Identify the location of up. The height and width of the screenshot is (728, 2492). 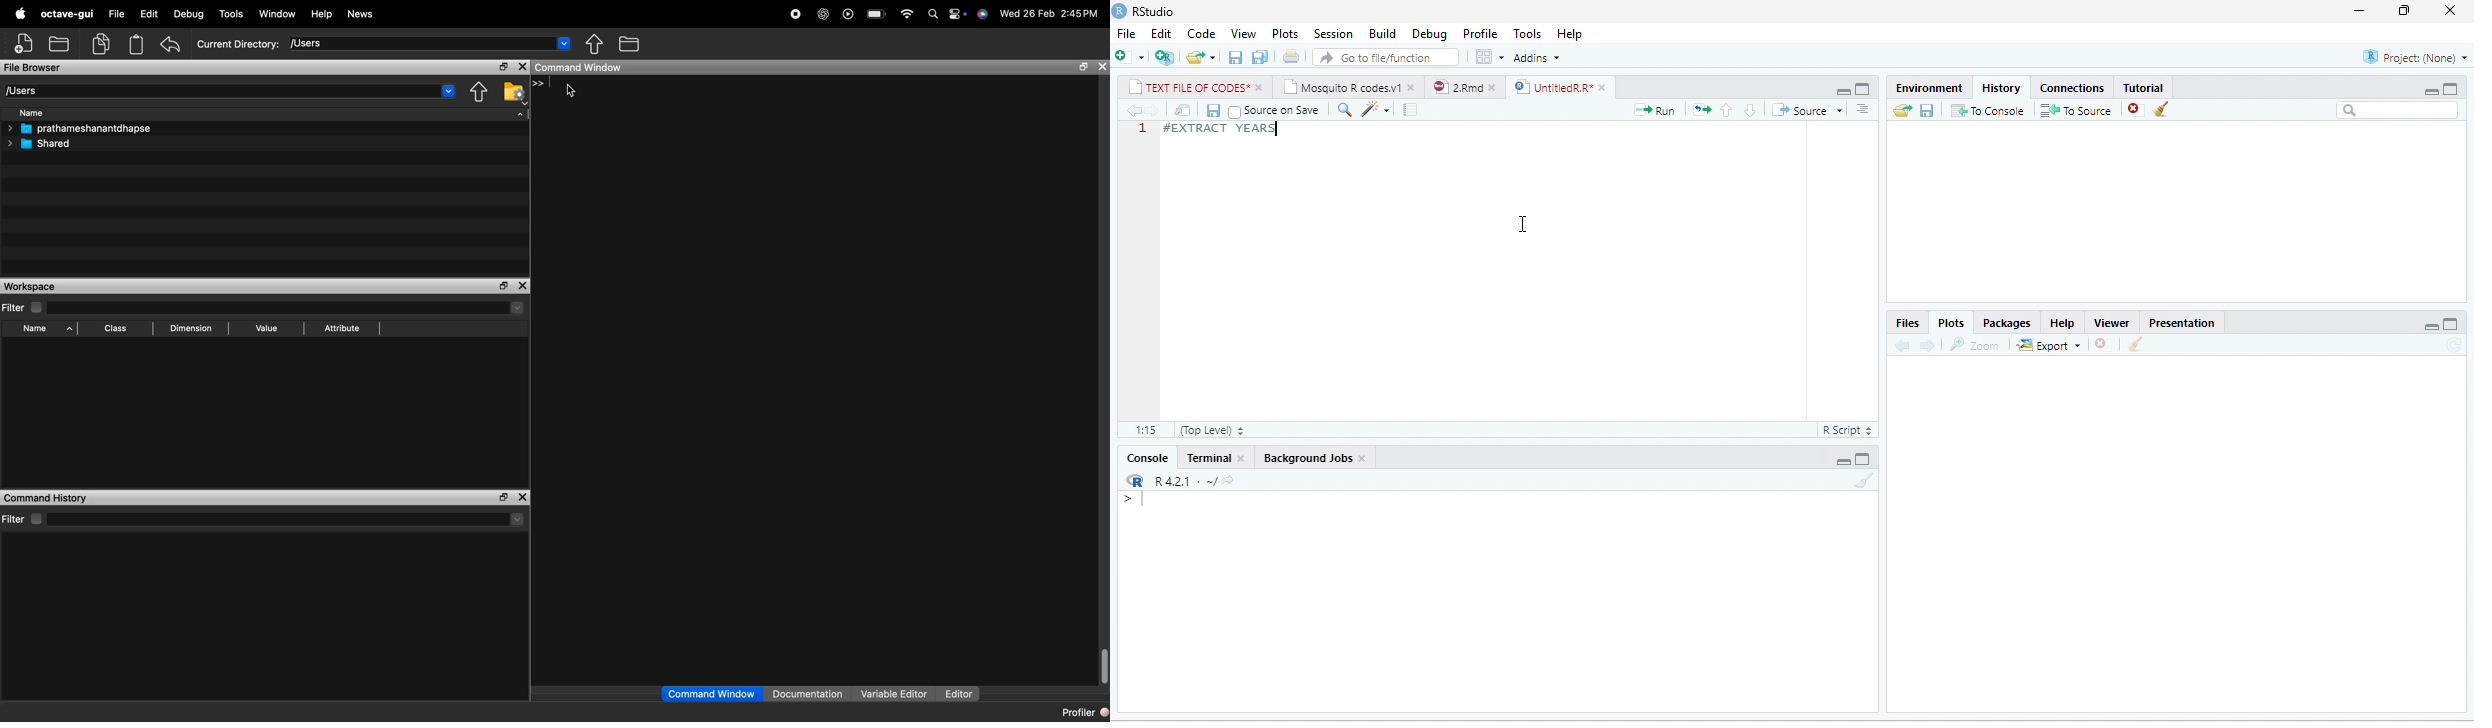
(1726, 110).